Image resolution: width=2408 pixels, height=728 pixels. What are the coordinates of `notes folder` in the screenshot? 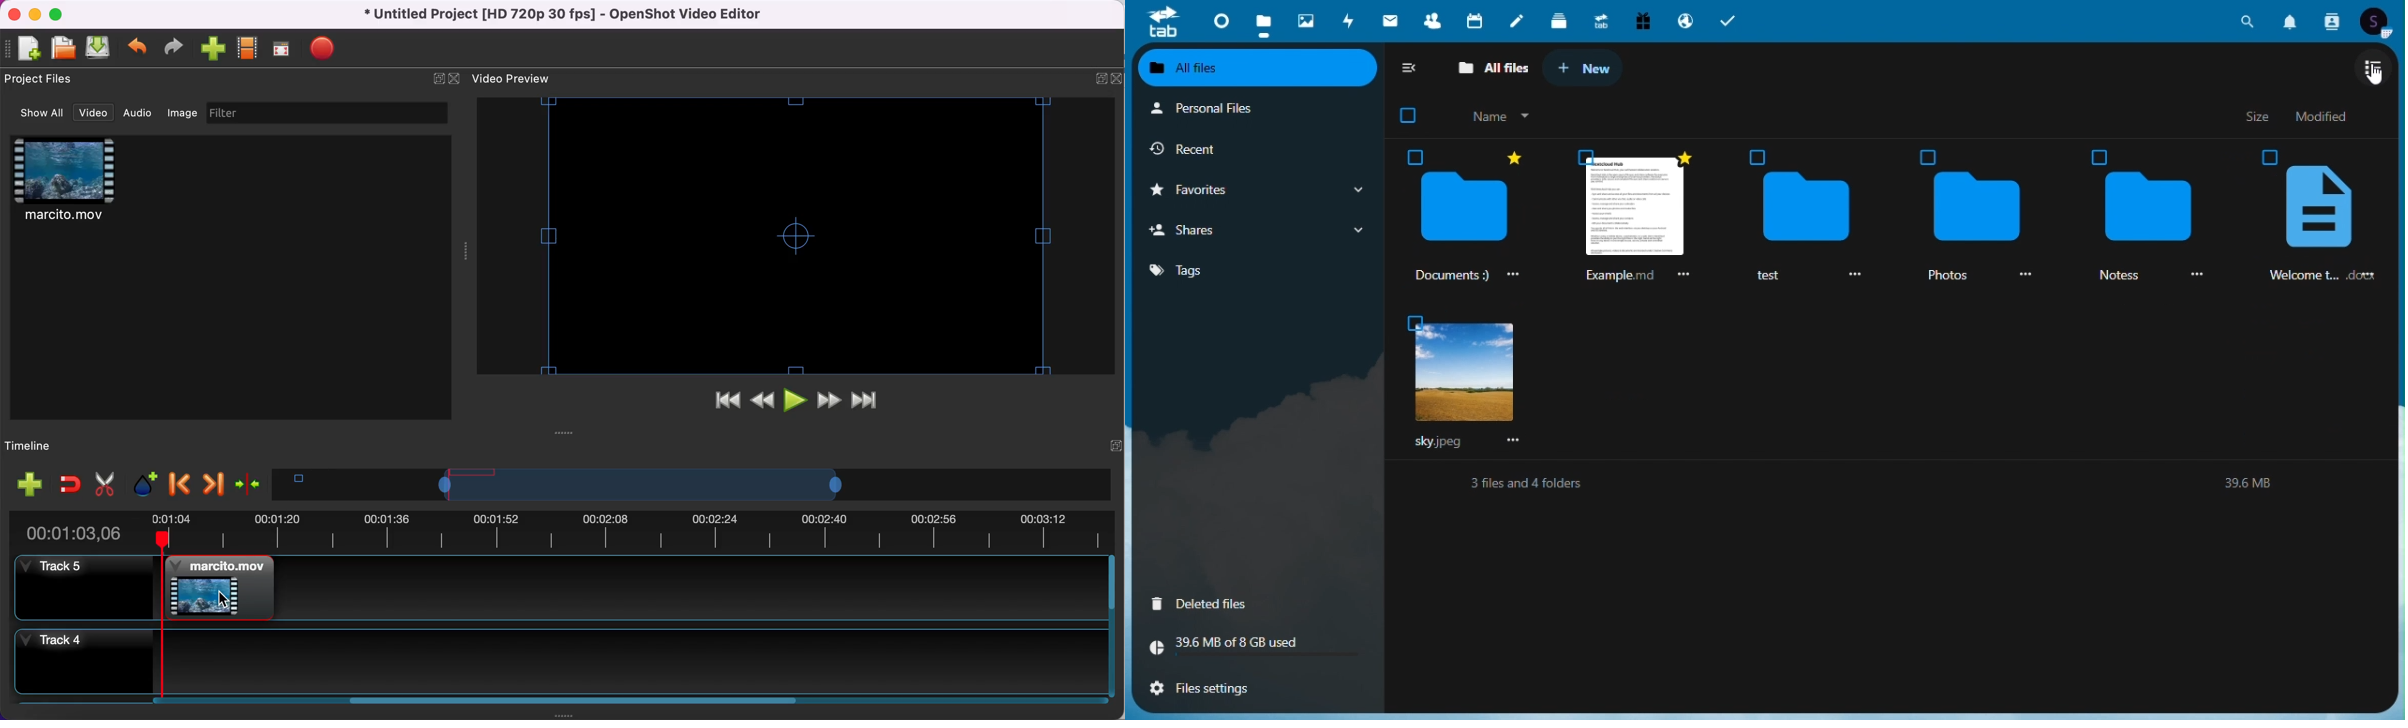 It's located at (2146, 207).